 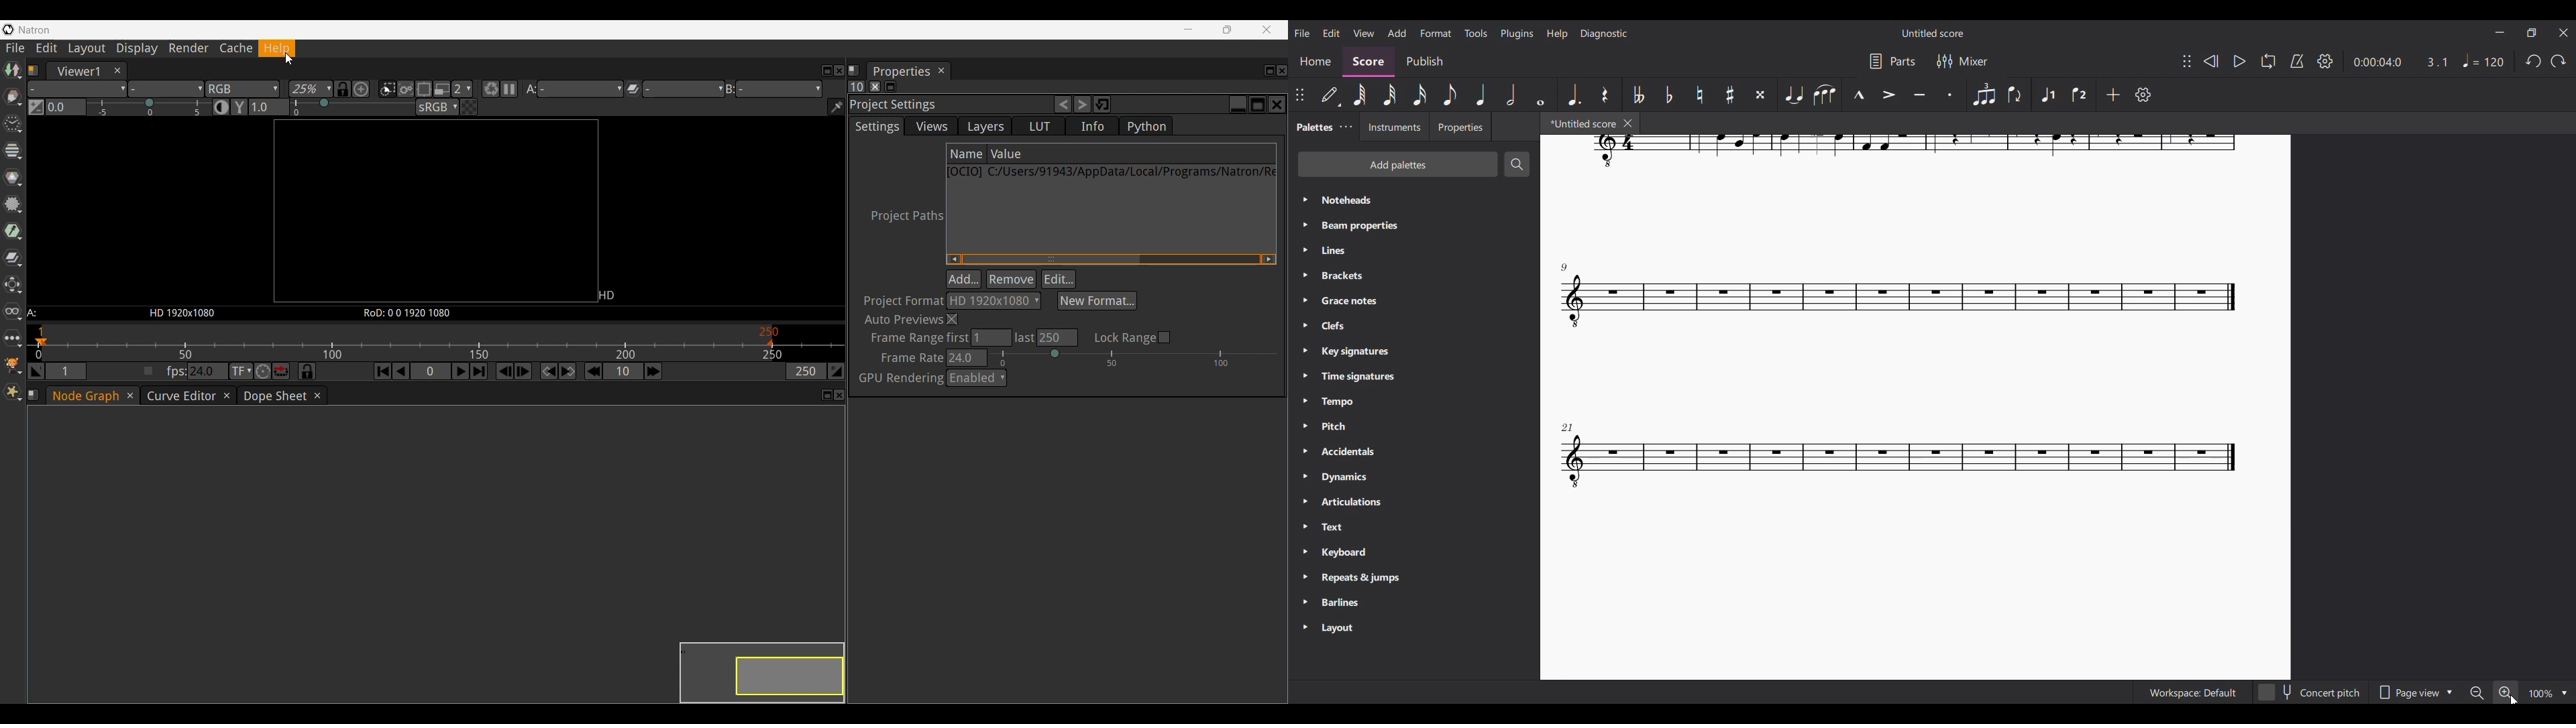 I want to click on Voice 2, so click(x=2079, y=95).